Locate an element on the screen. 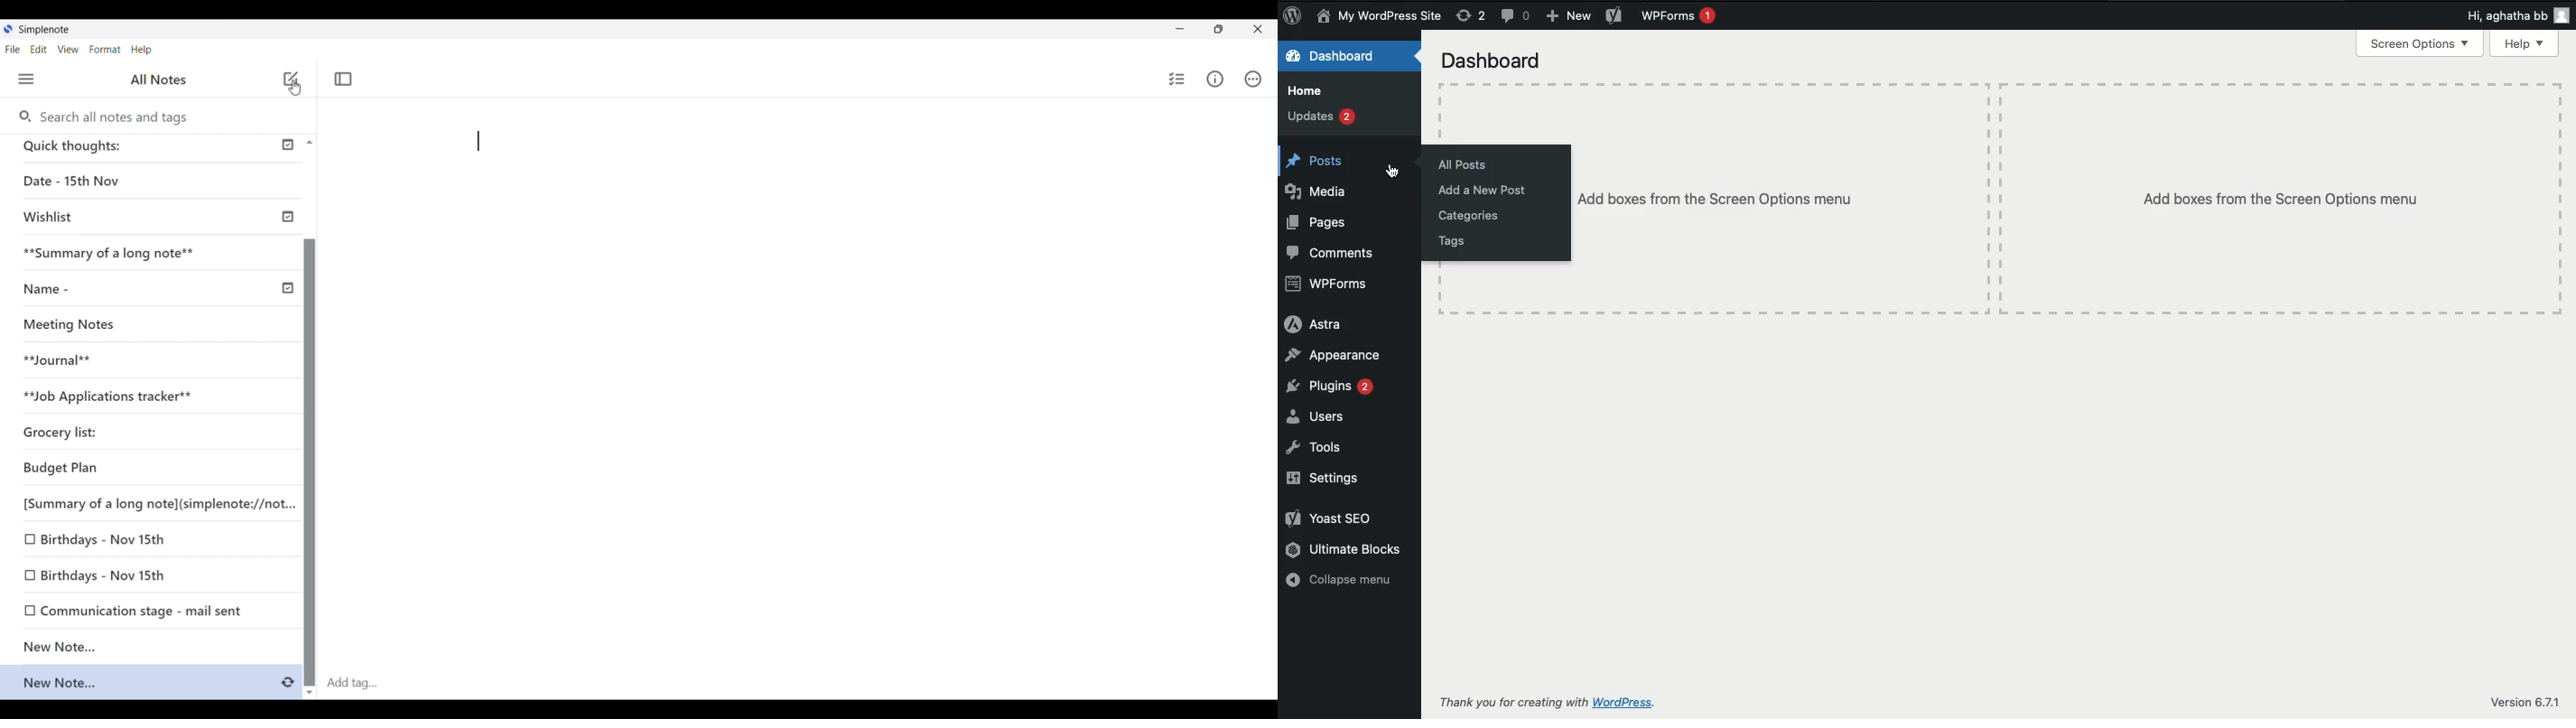  Appearance is located at coordinates (1336, 356).